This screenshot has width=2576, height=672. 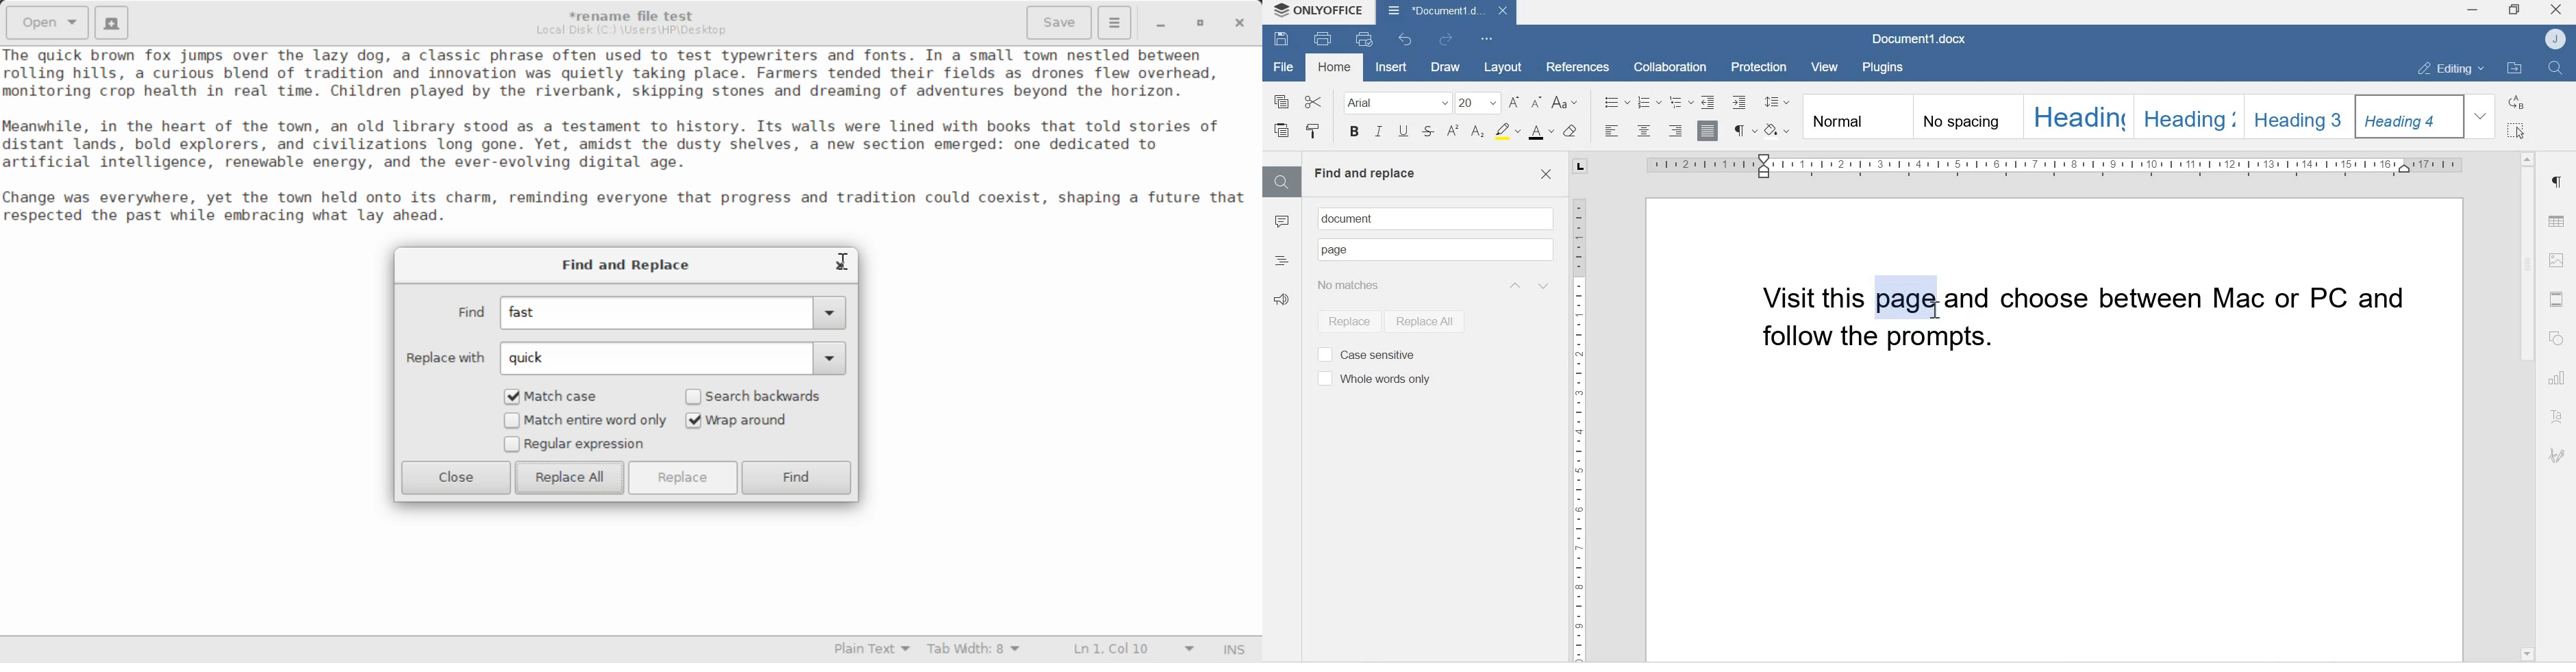 I want to click on Charts, so click(x=2558, y=379).